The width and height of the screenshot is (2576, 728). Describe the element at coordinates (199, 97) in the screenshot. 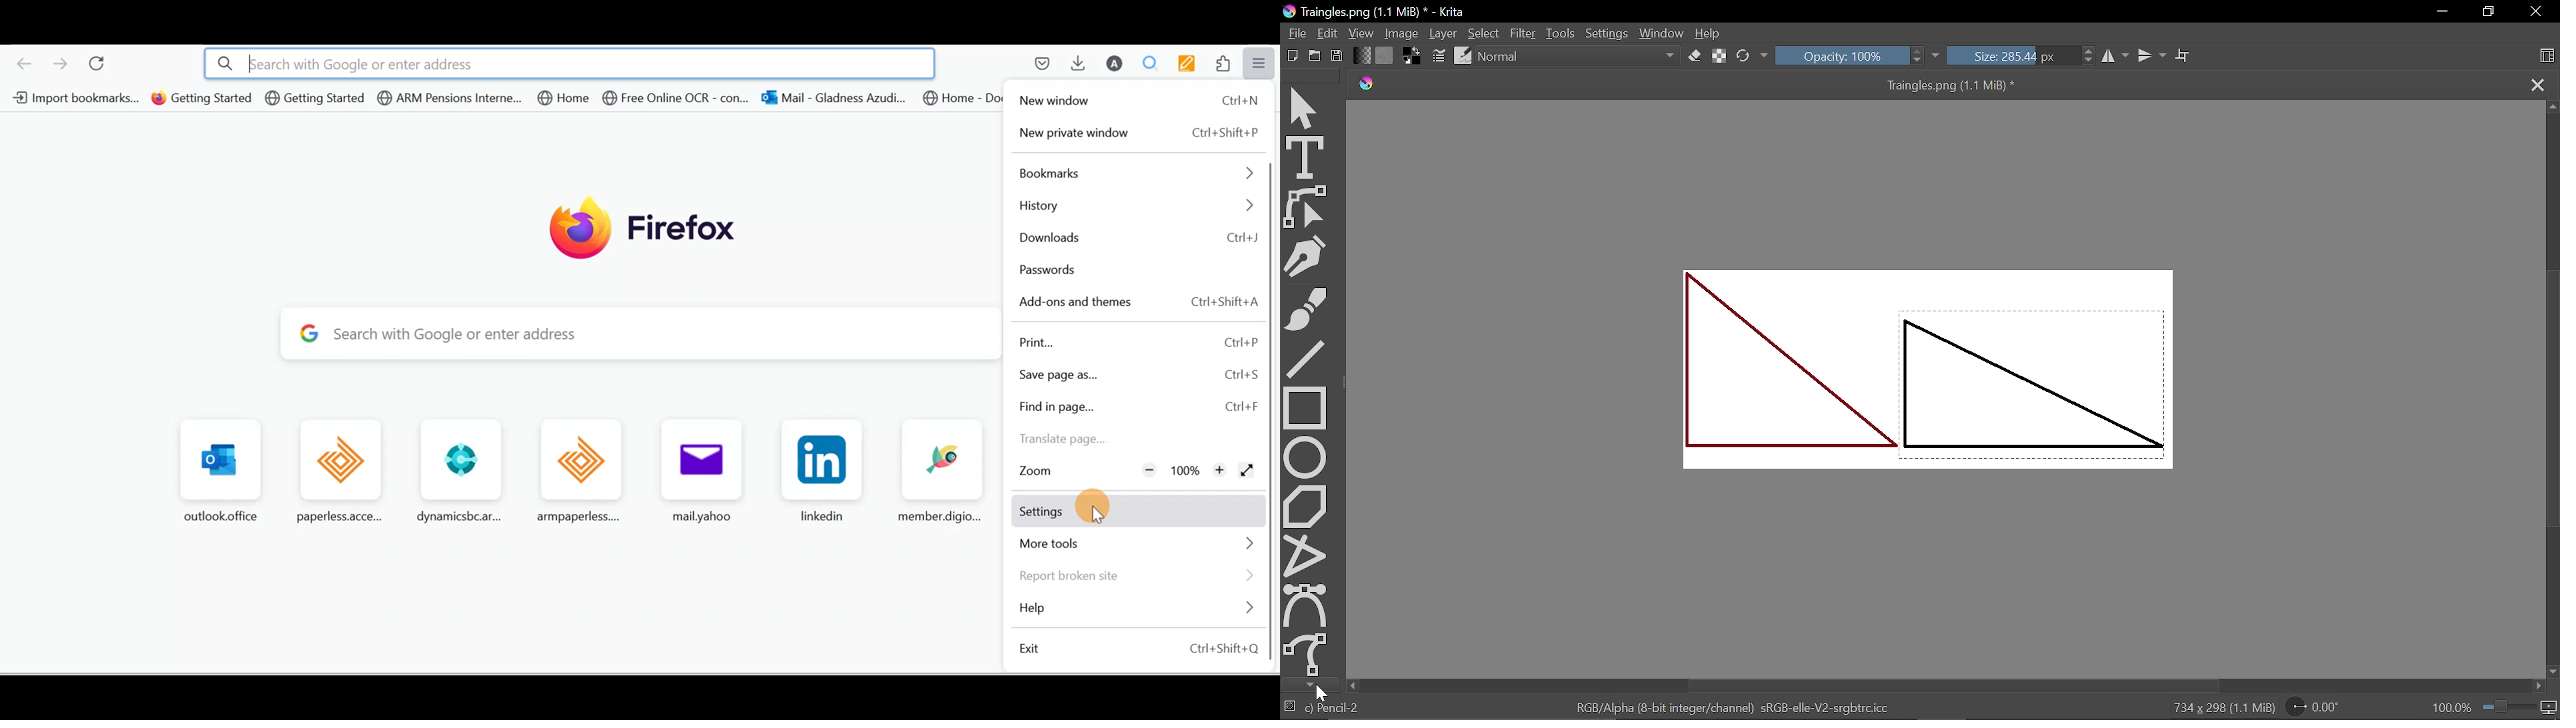

I see `Bookmark 2` at that location.